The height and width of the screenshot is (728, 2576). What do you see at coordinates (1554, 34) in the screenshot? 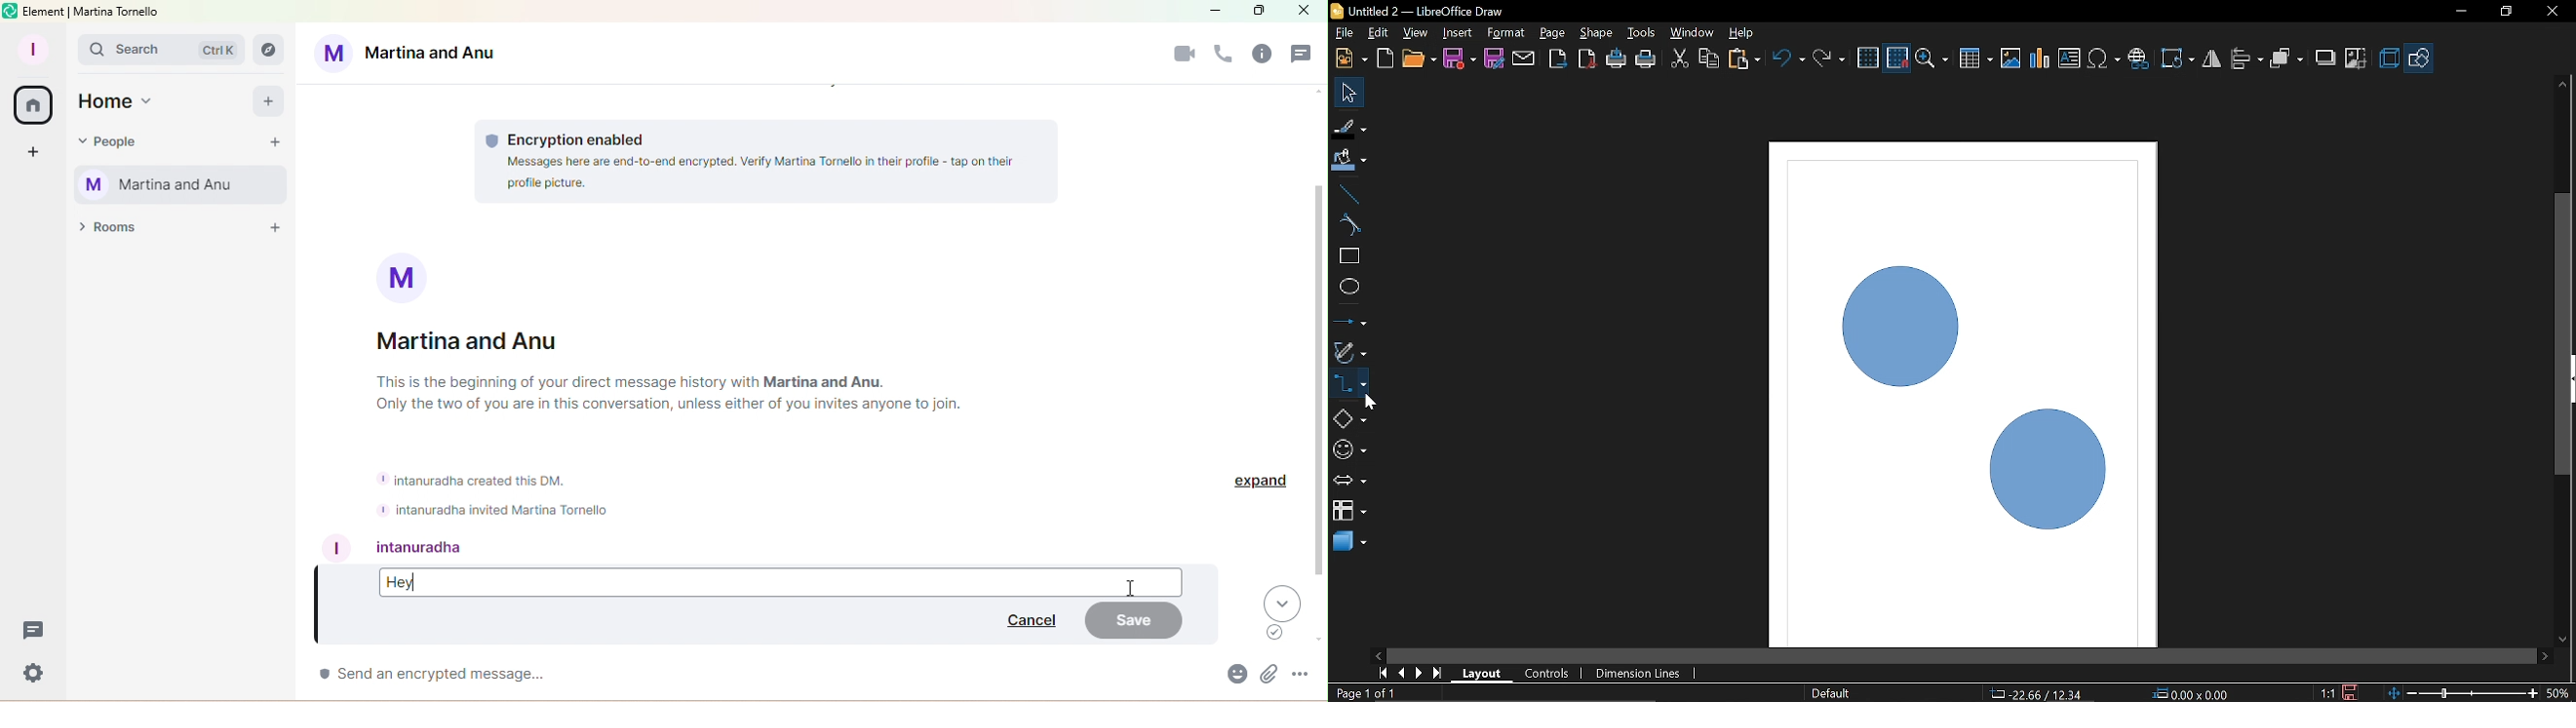
I see `Page` at bounding box center [1554, 34].